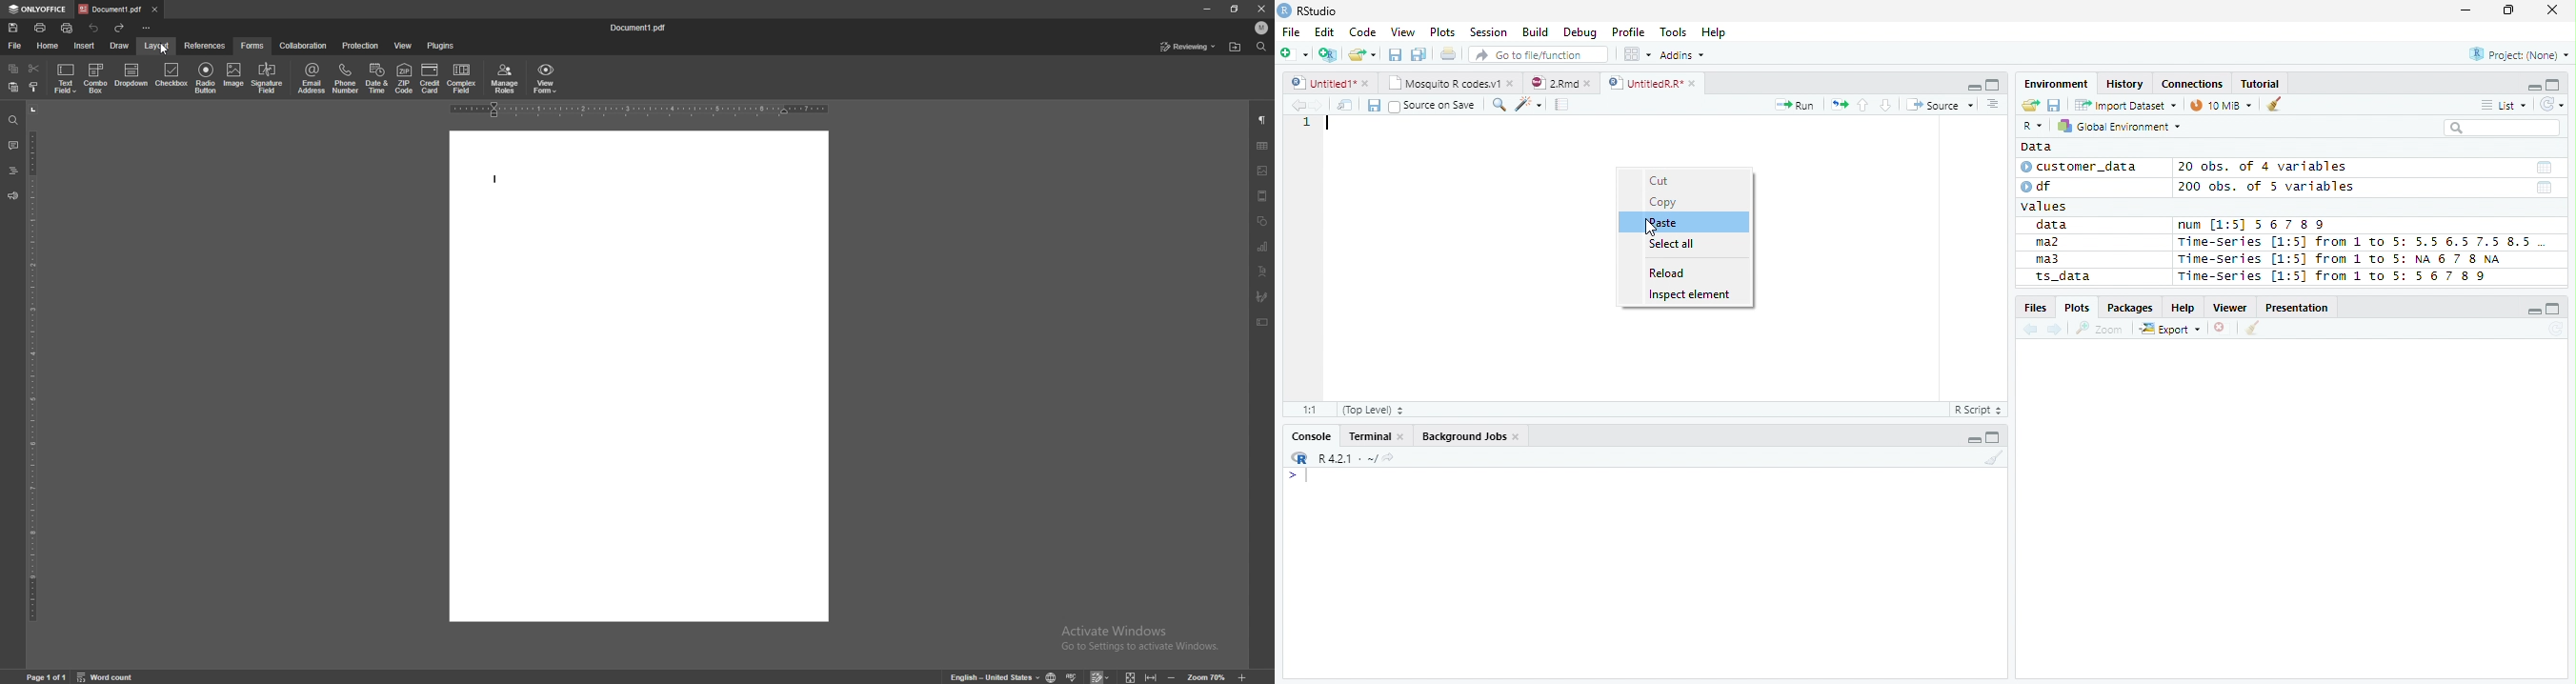 This screenshot has width=2576, height=700. What do you see at coordinates (1263, 8) in the screenshot?
I see `close` at bounding box center [1263, 8].